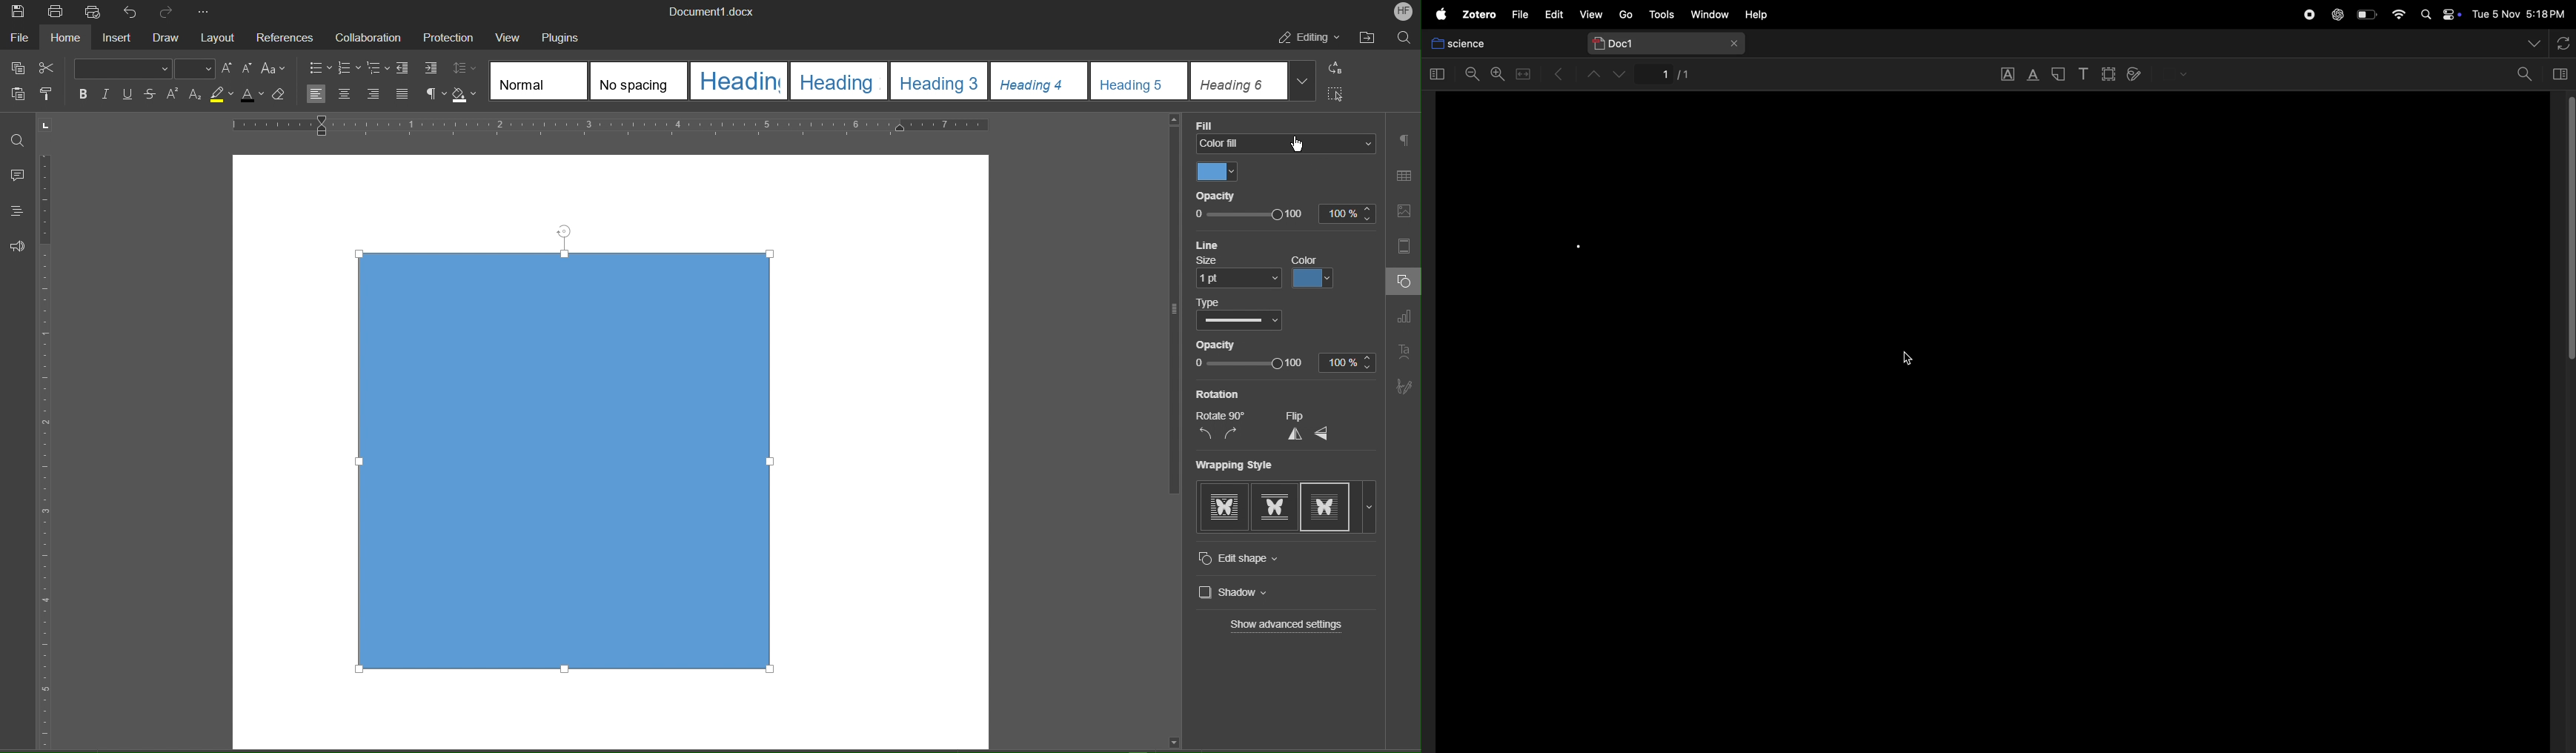 Image resolution: width=2576 pixels, height=756 pixels. What do you see at coordinates (1562, 76) in the screenshot?
I see `back` at bounding box center [1562, 76].